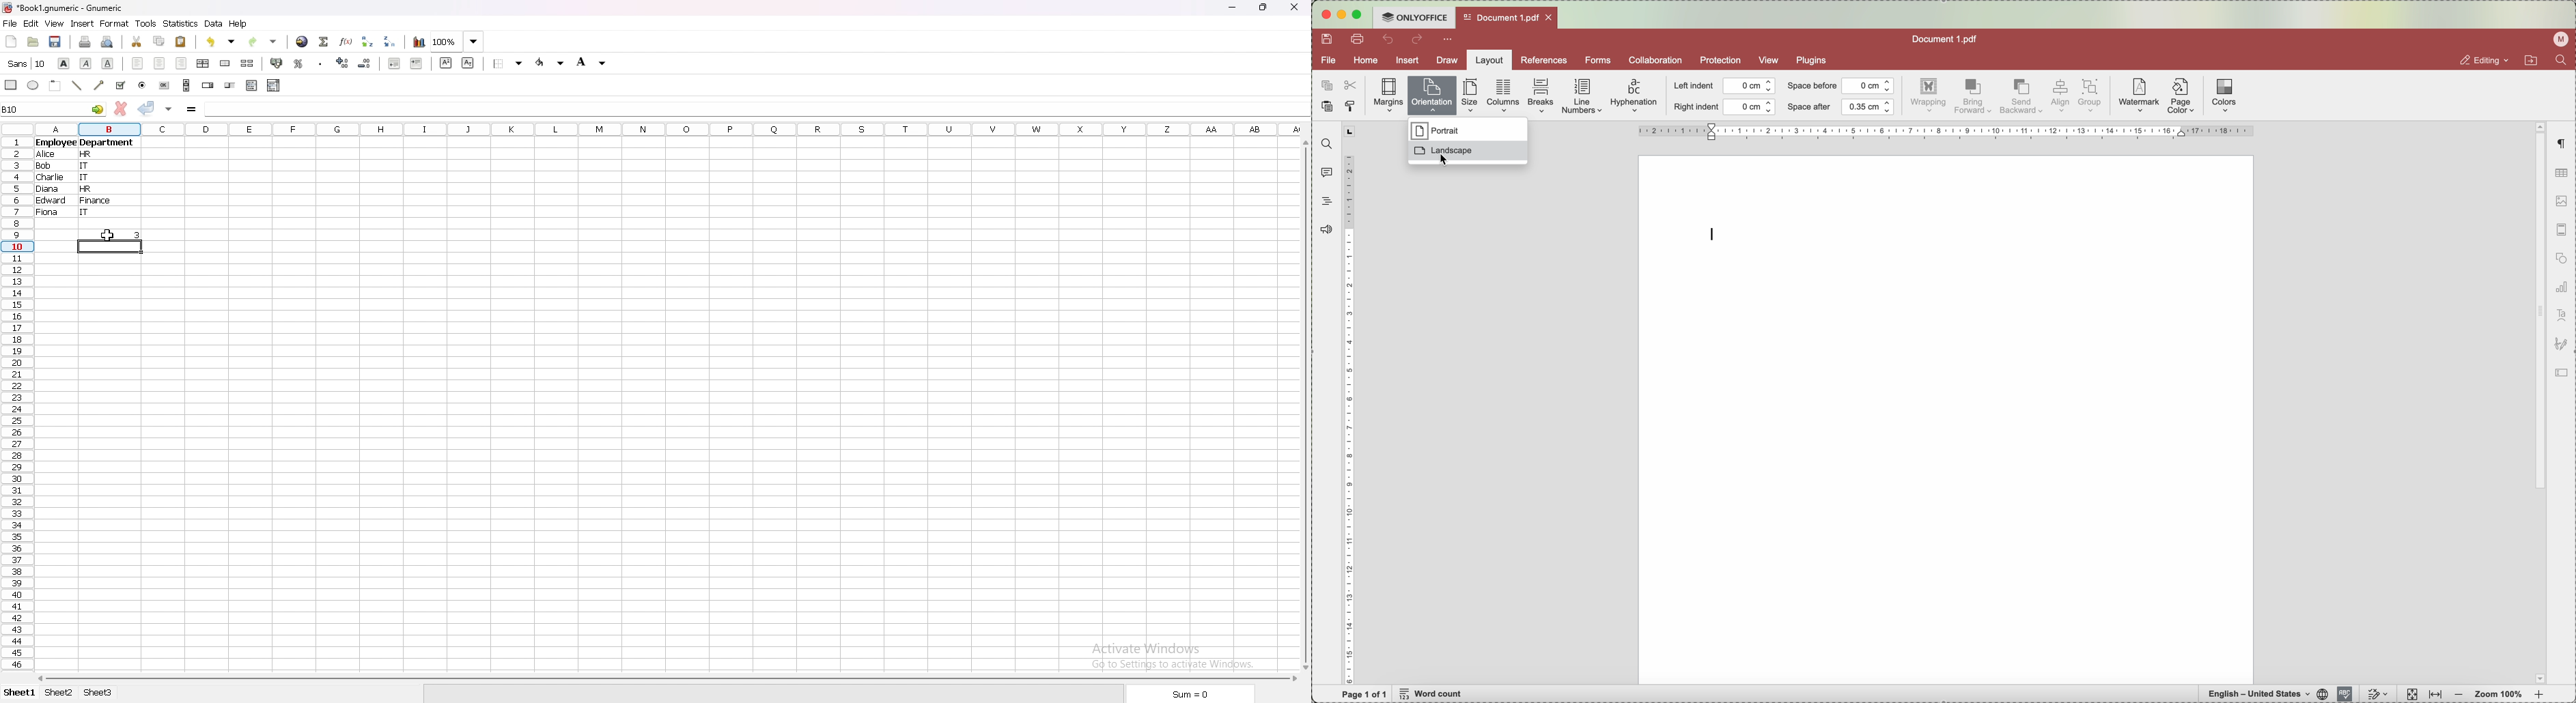 The image size is (2576, 728). I want to click on save, so click(57, 41).